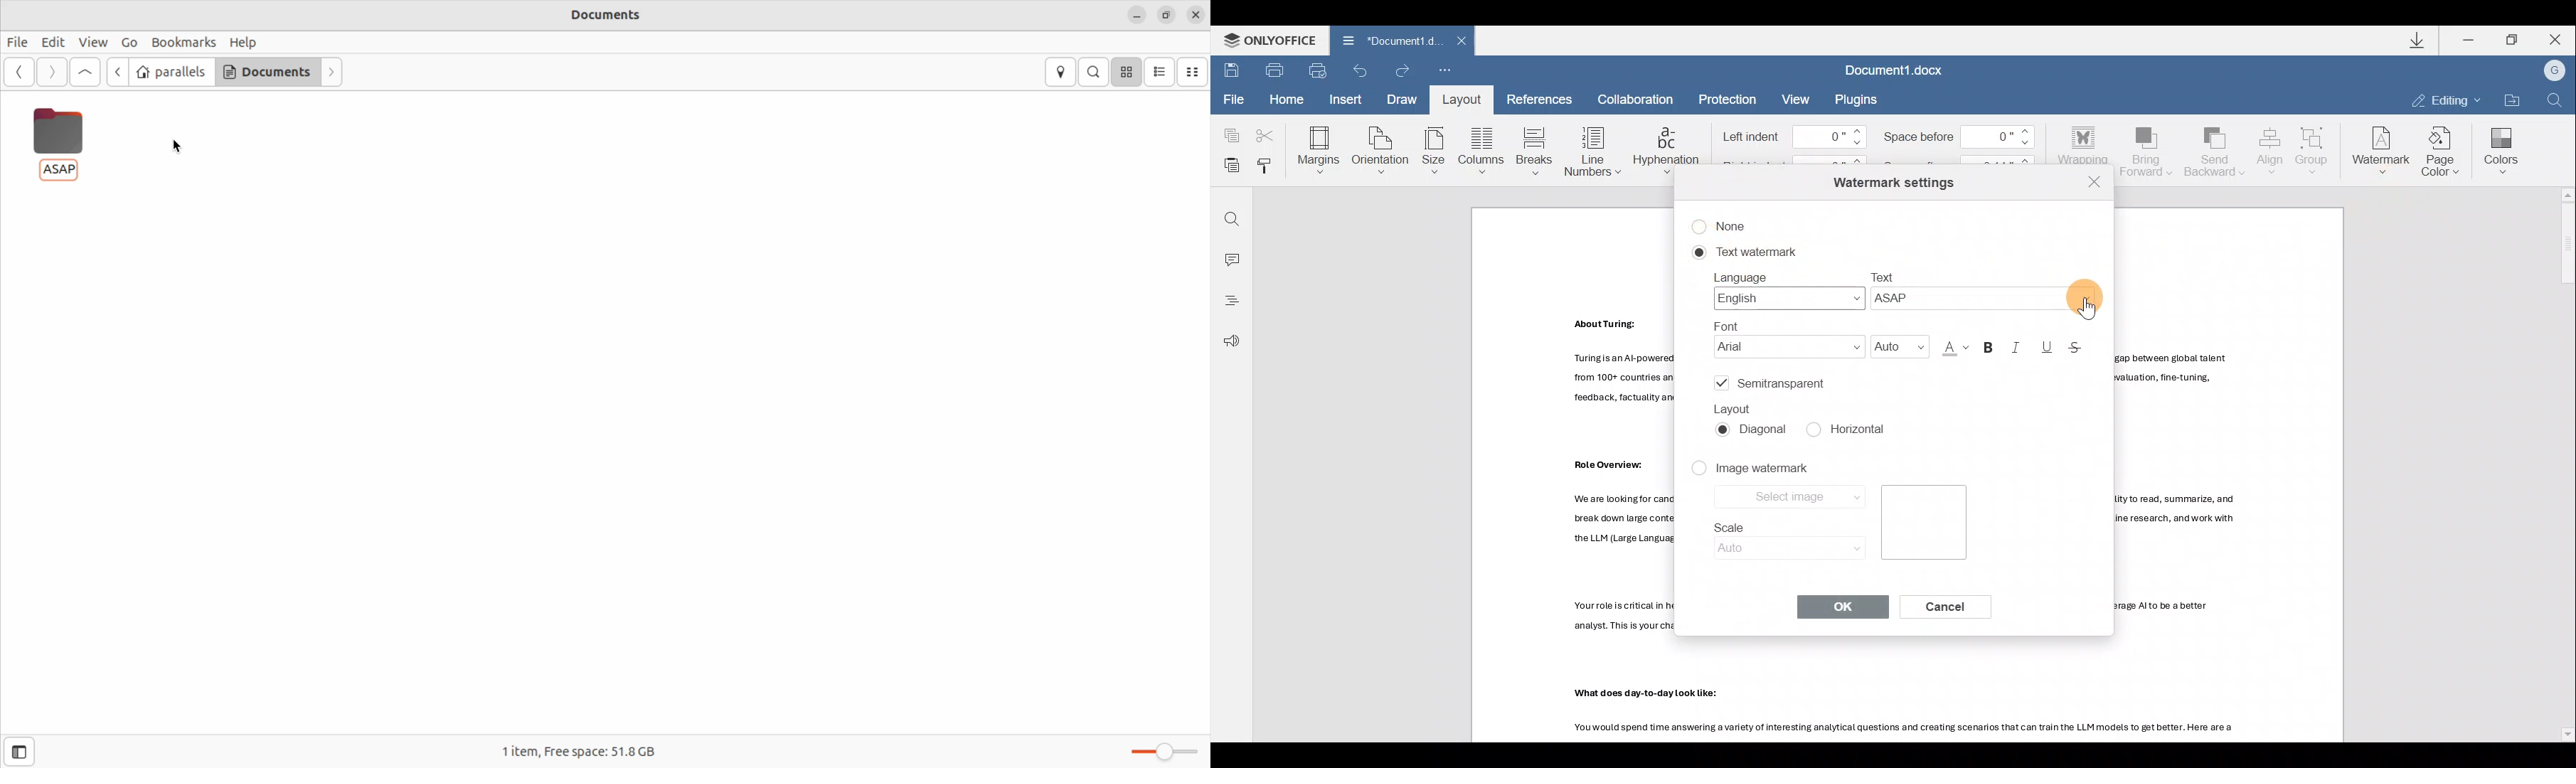 This screenshot has height=784, width=2576. Describe the element at coordinates (2555, 98) in the screenshot. I see `Find` at that location.